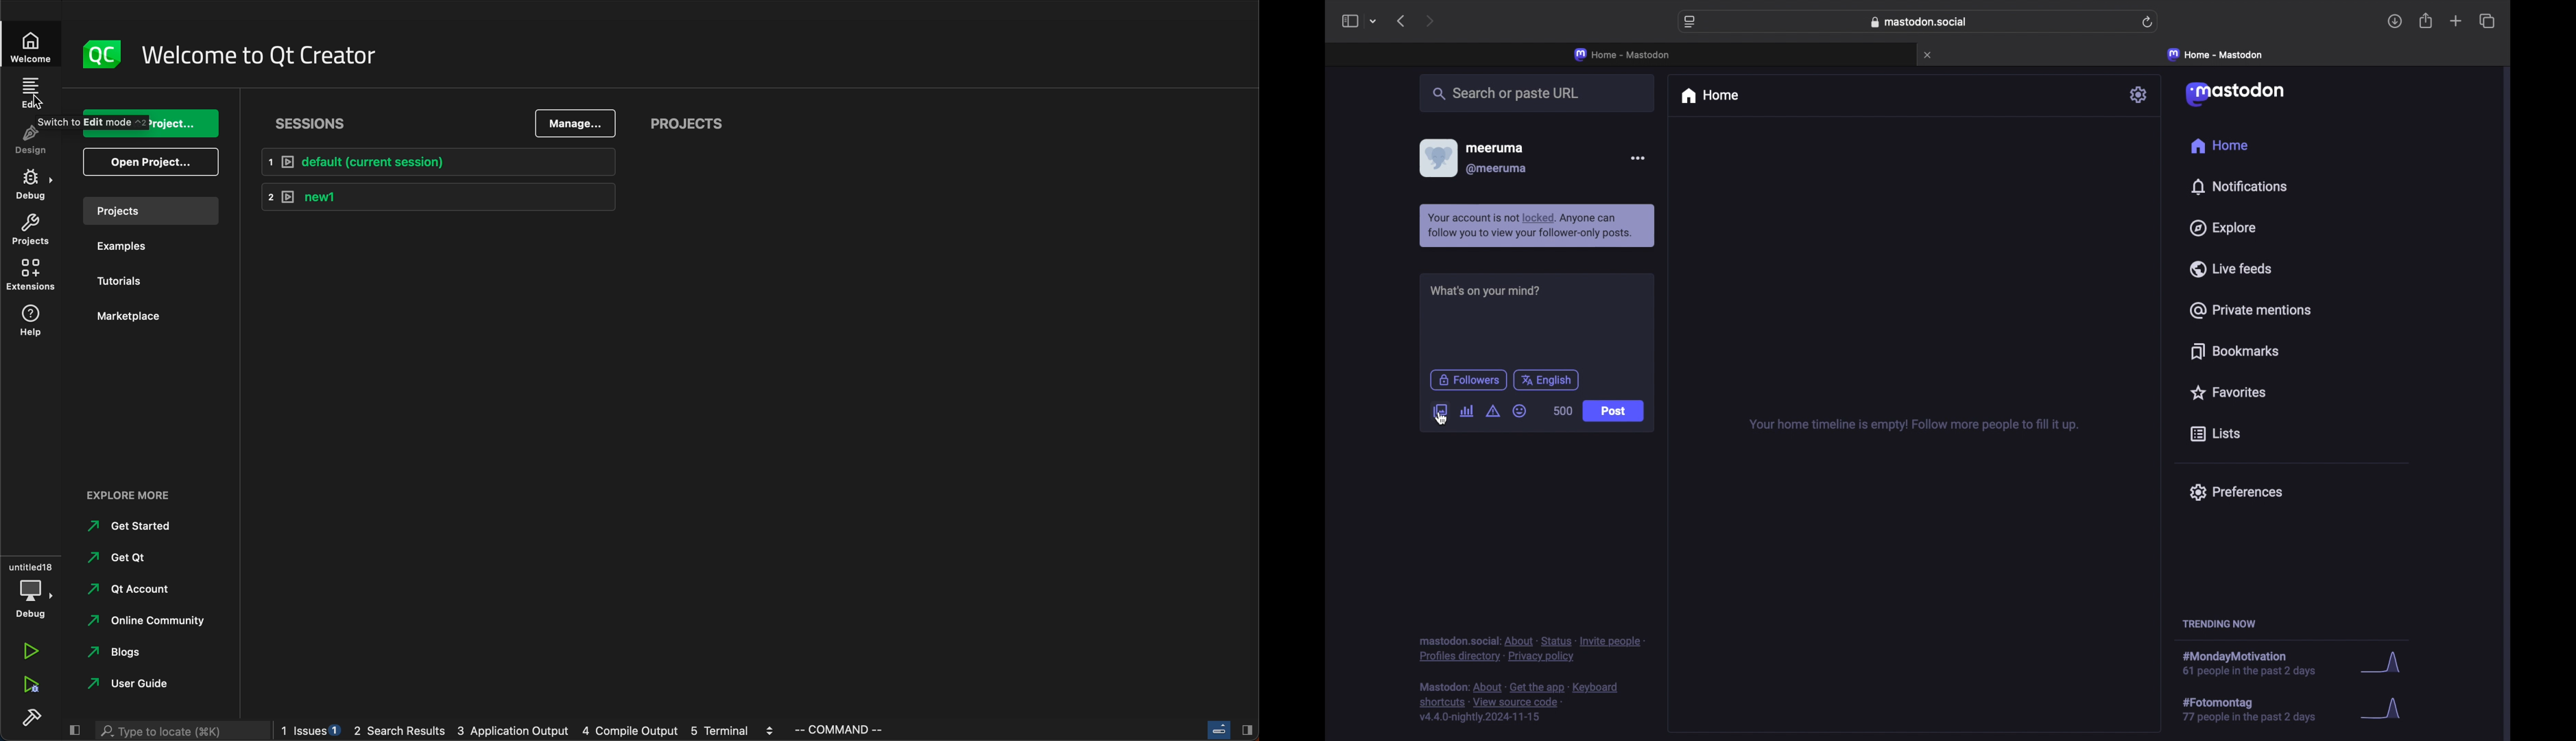 The height and width of the screenshot is (756, 2576). Describe the element at coordinates (31, 273) in the screenshot. I see `extensions` at that location.